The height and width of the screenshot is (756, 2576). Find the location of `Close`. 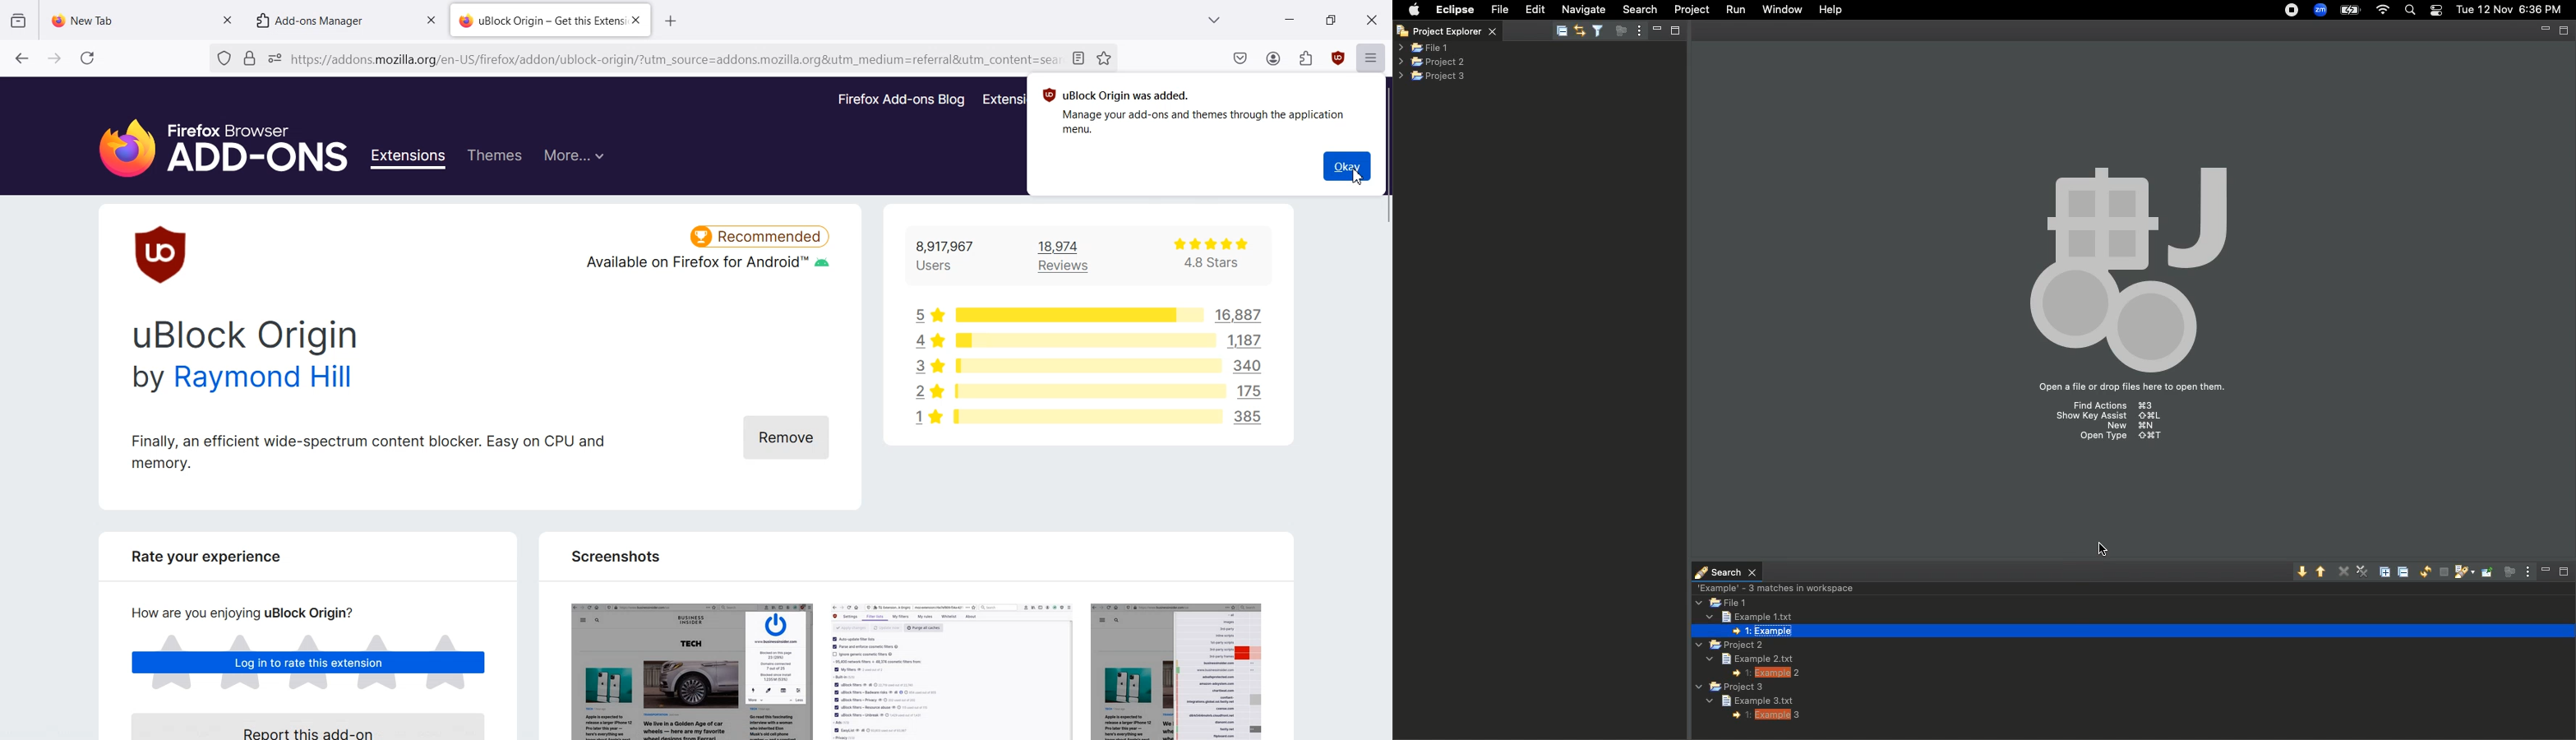

Close is located at coordinates (1402, 33).